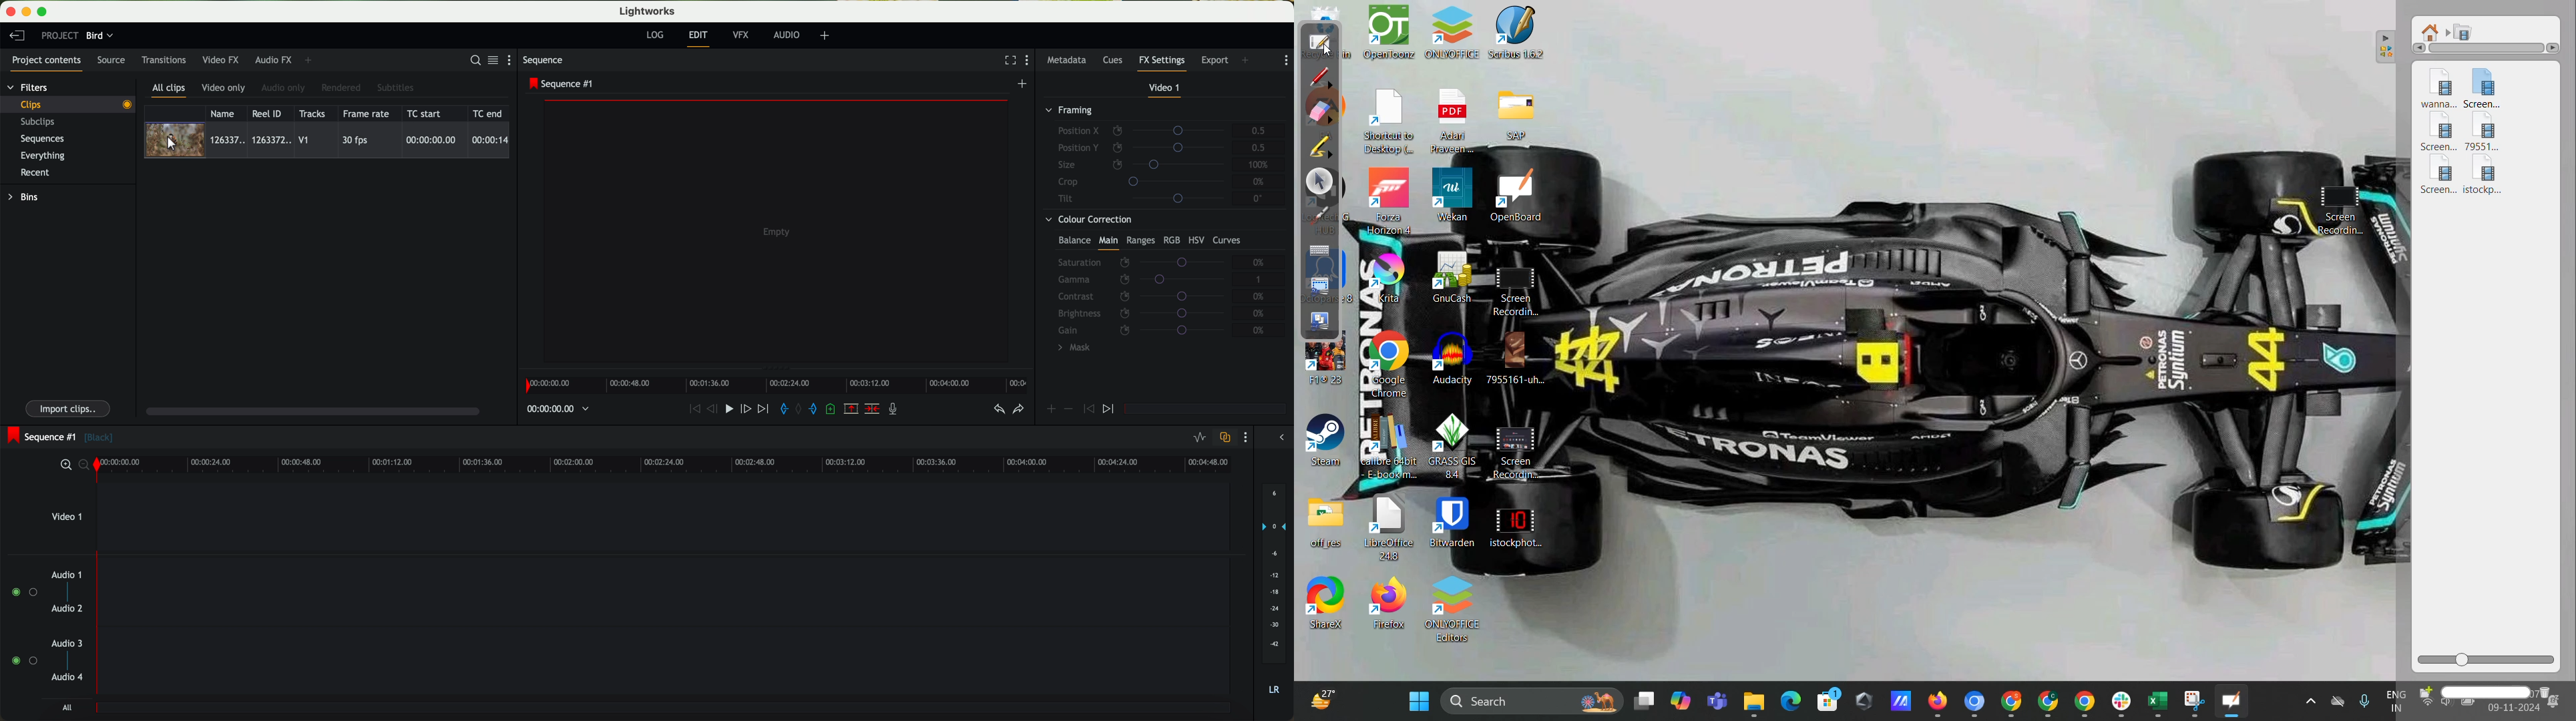  I want to click on black, so click(101, 438).